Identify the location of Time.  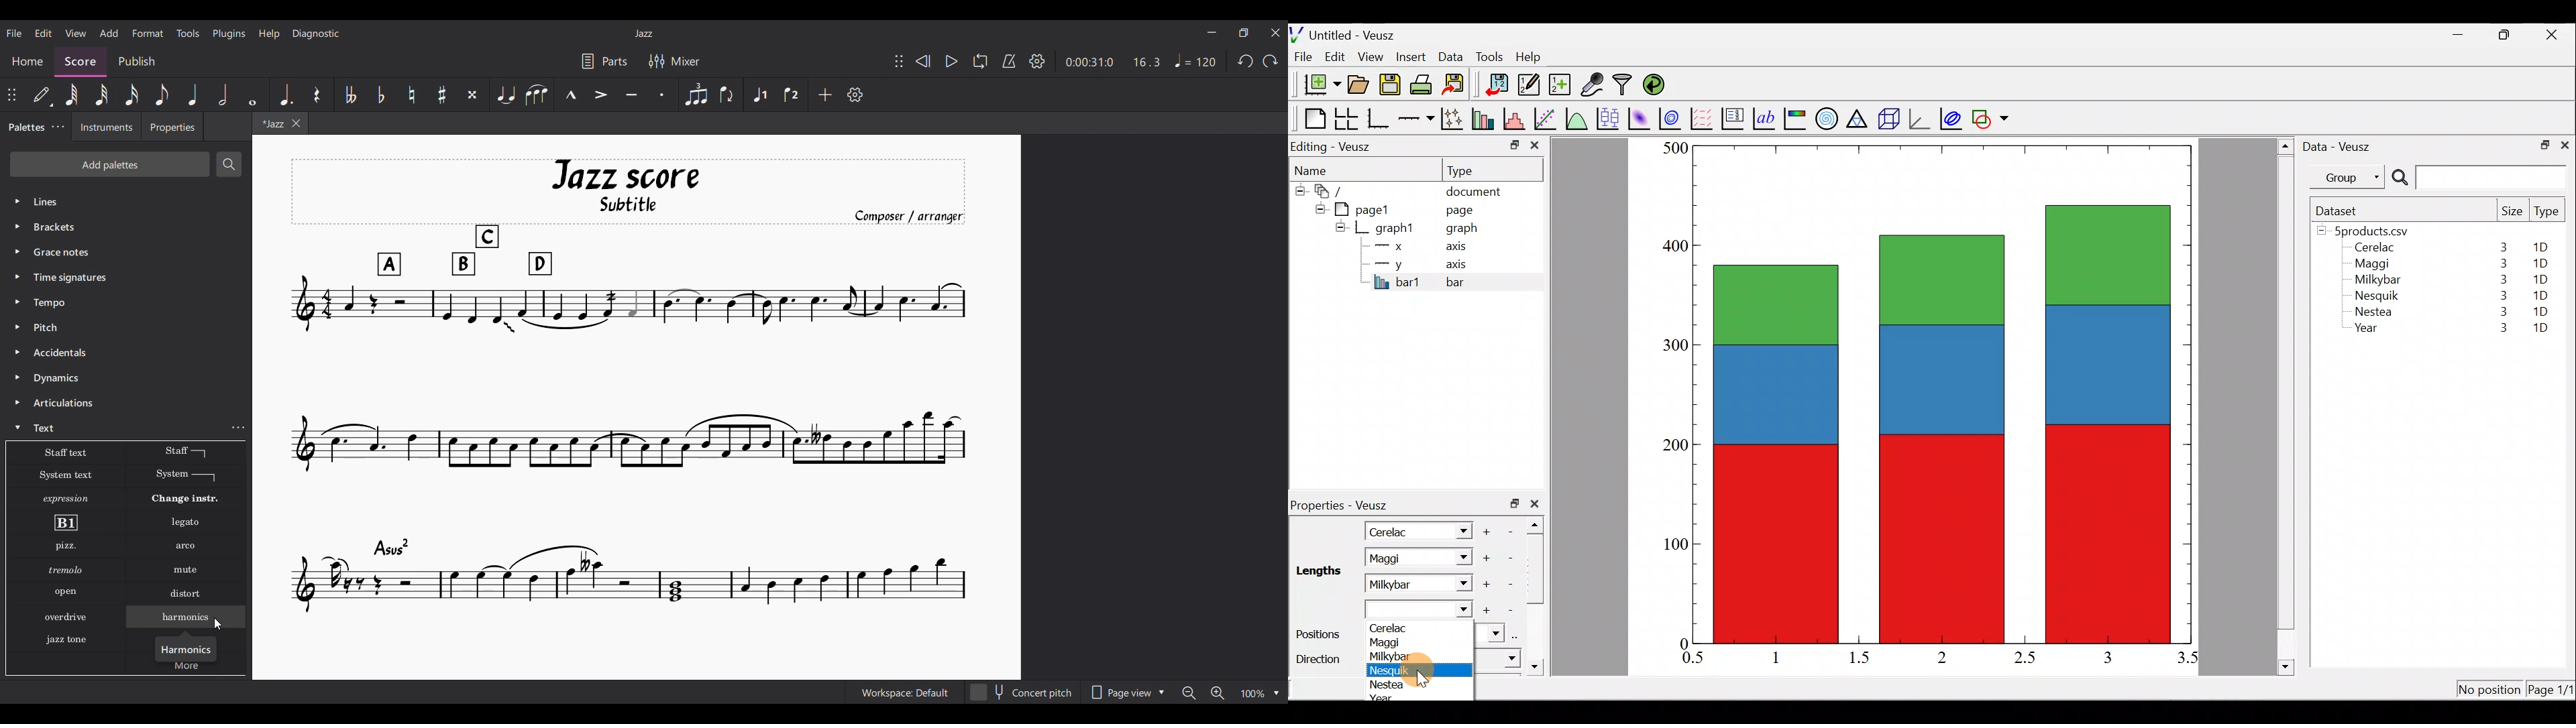
(87, 278).